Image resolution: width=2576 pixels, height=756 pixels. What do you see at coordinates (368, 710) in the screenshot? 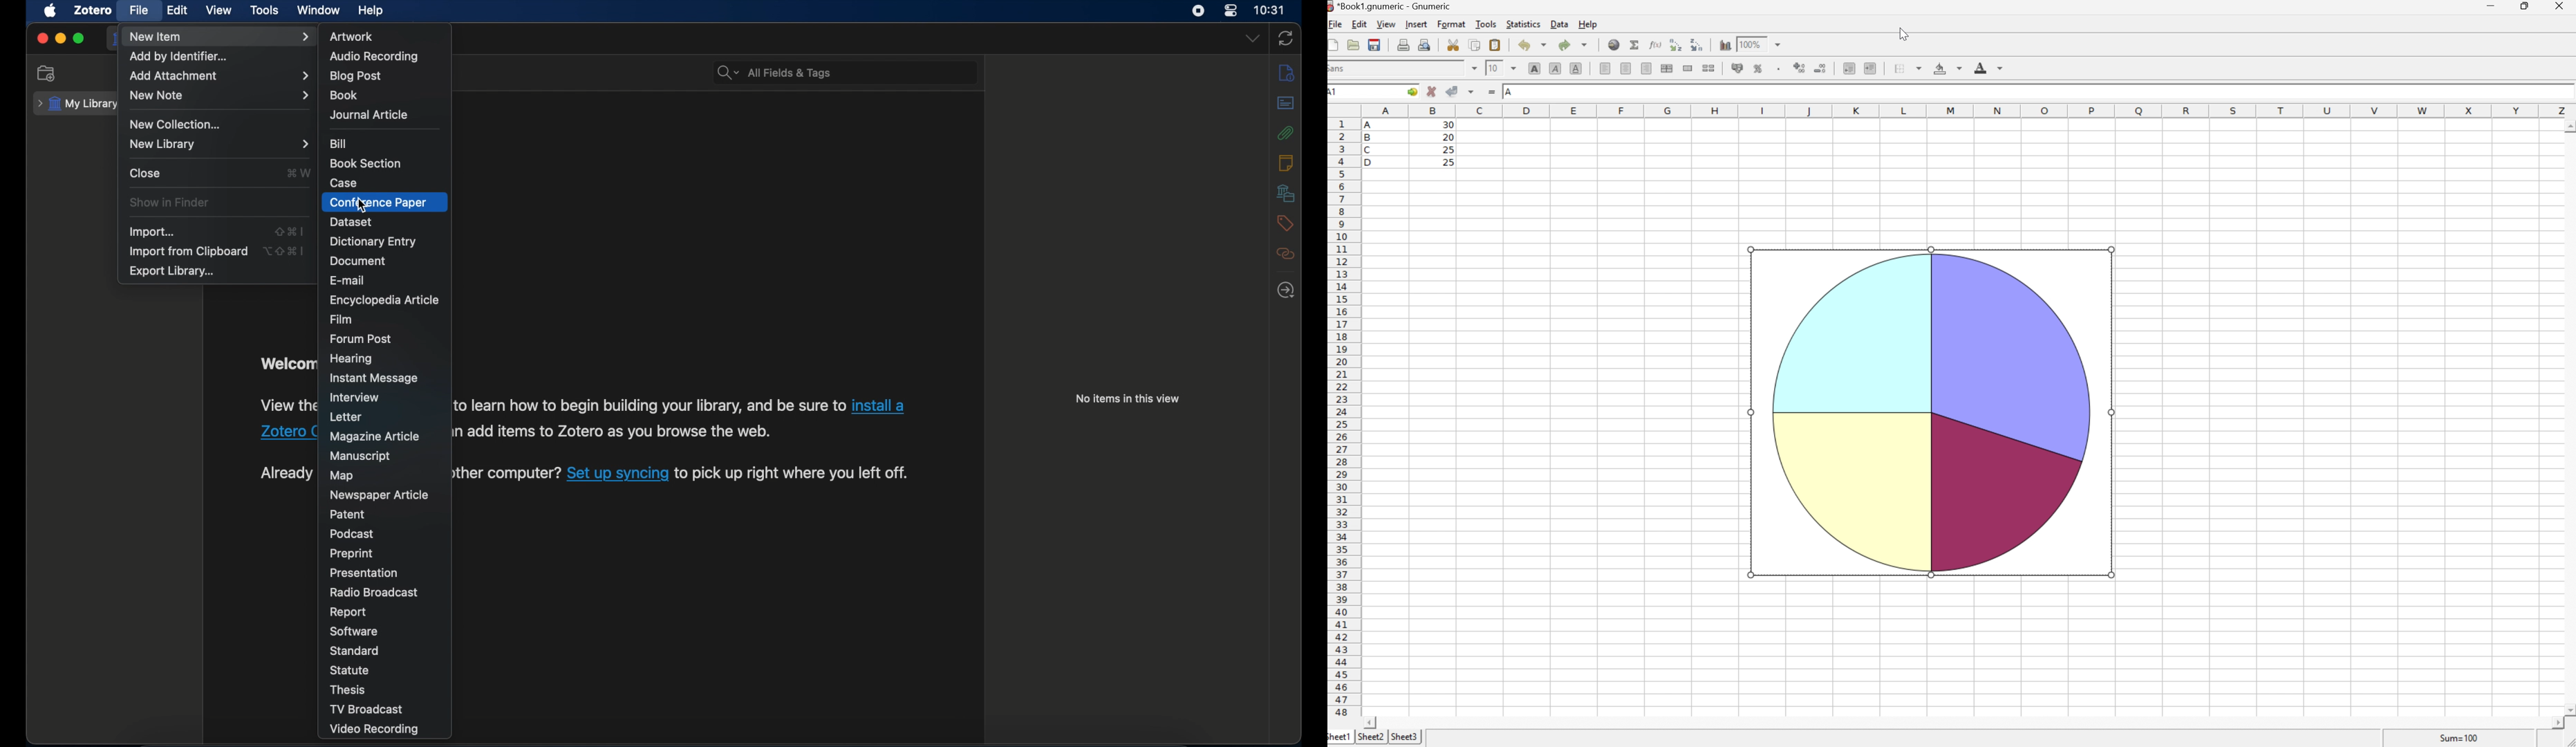
I see `tv broadcast` at bounding box center [368, 710].